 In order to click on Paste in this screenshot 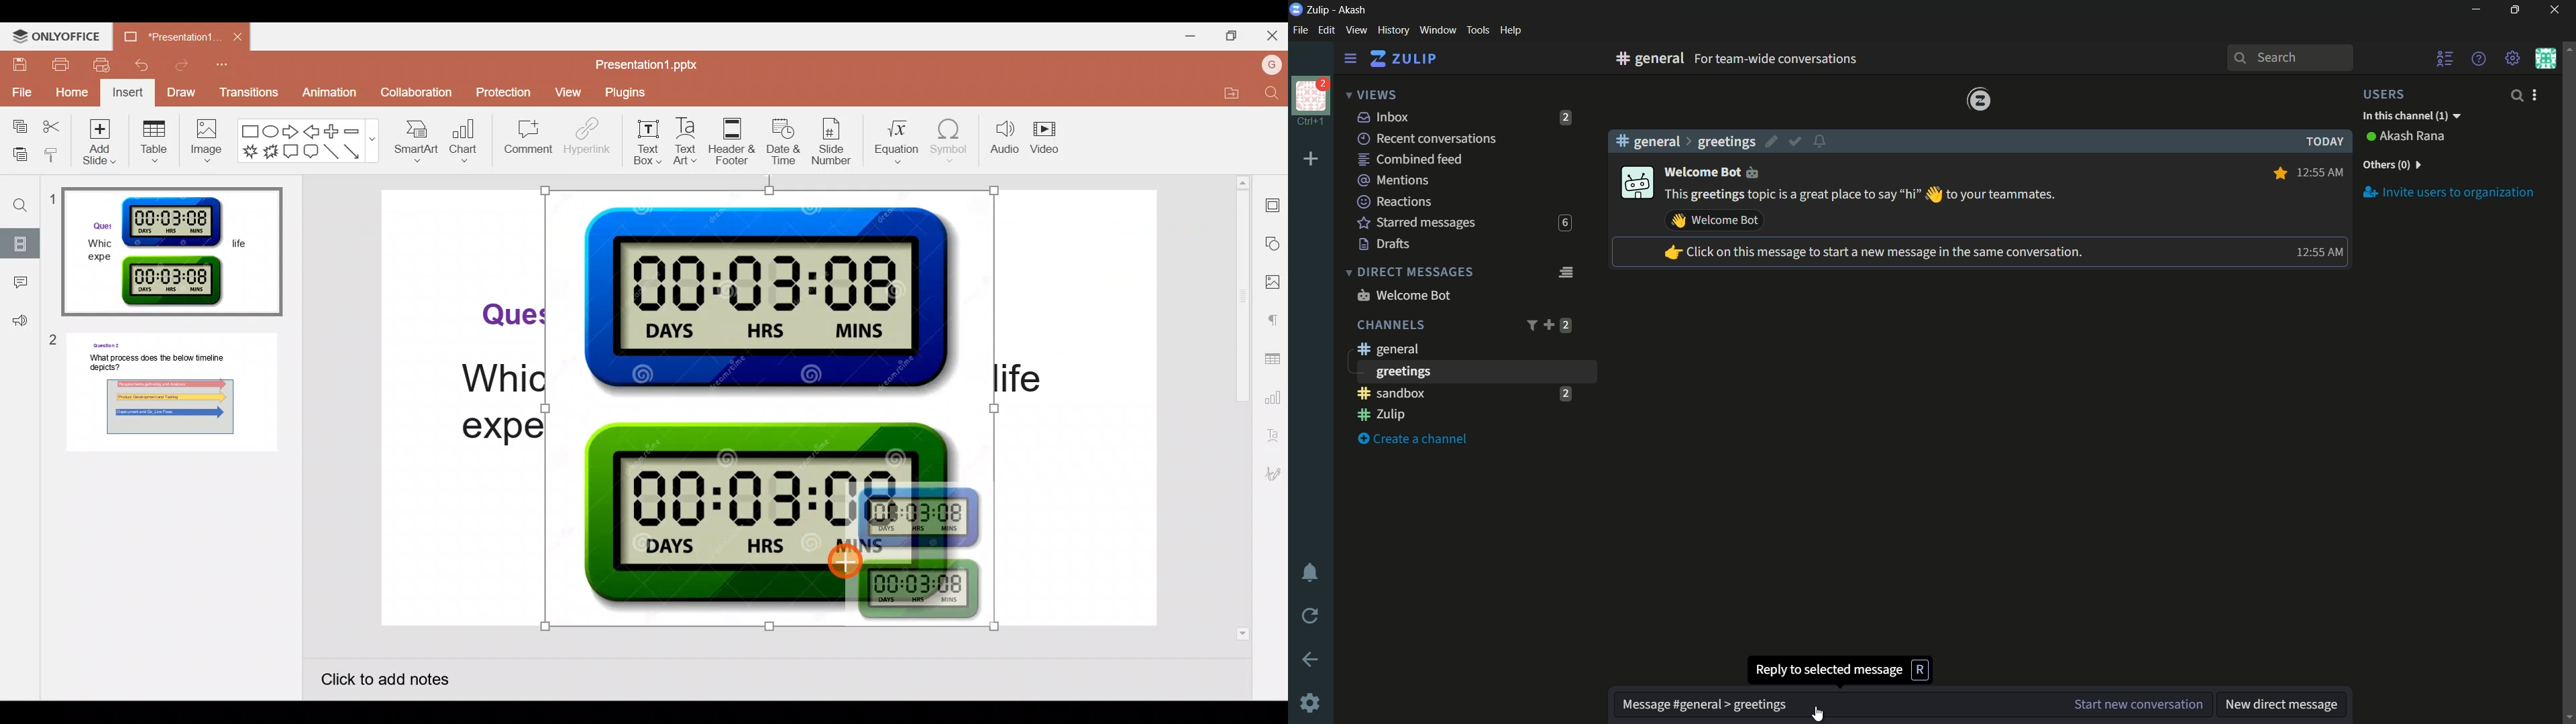, I will do `click(17, 152)`.